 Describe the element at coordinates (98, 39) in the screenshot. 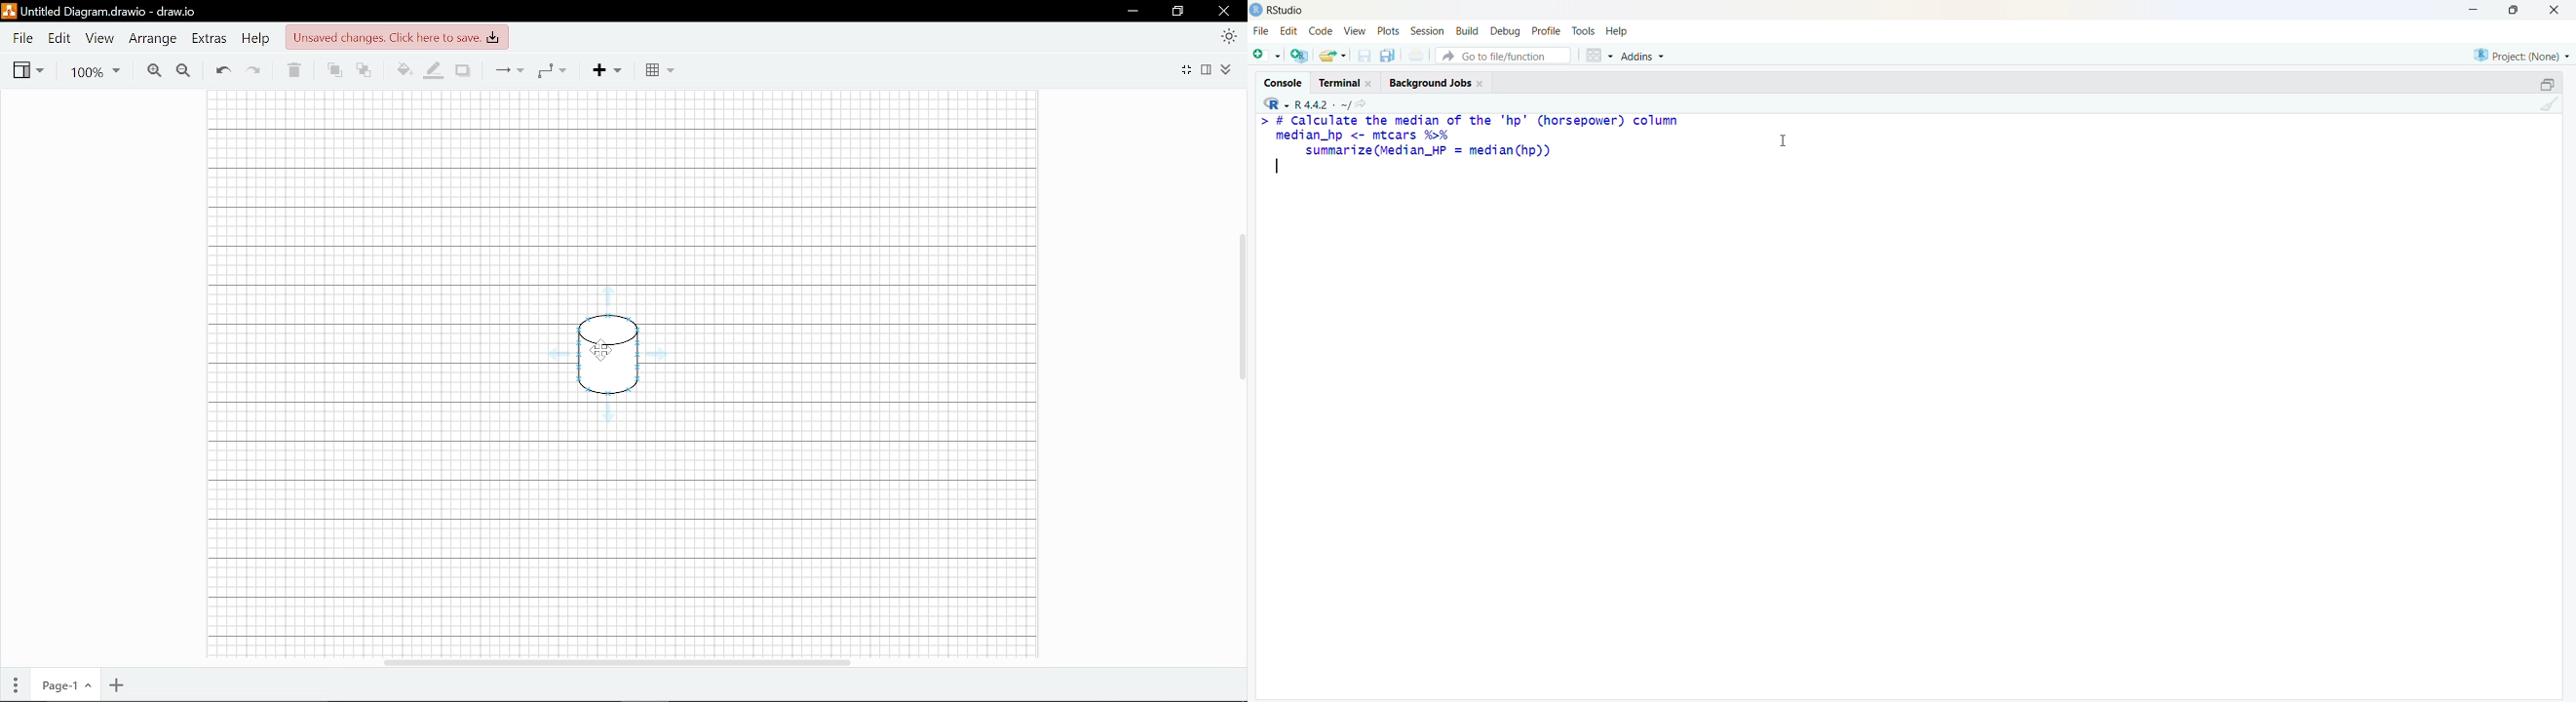

I see `View` at that location.